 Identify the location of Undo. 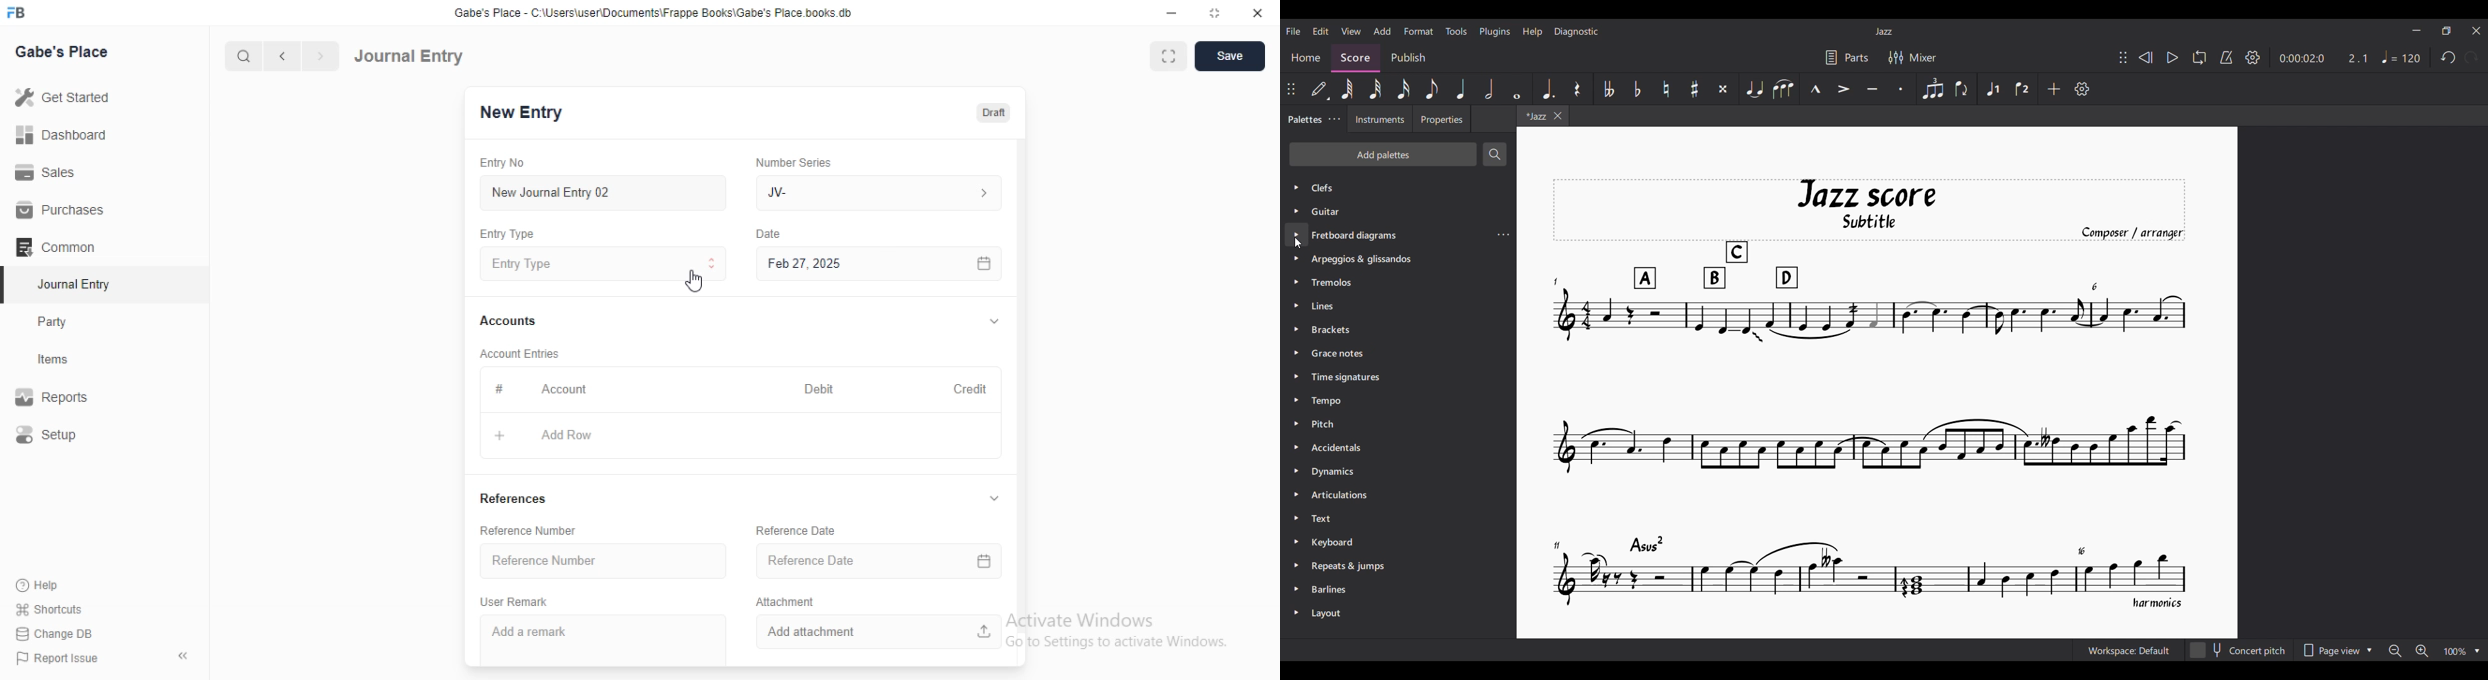
(2449, 58).